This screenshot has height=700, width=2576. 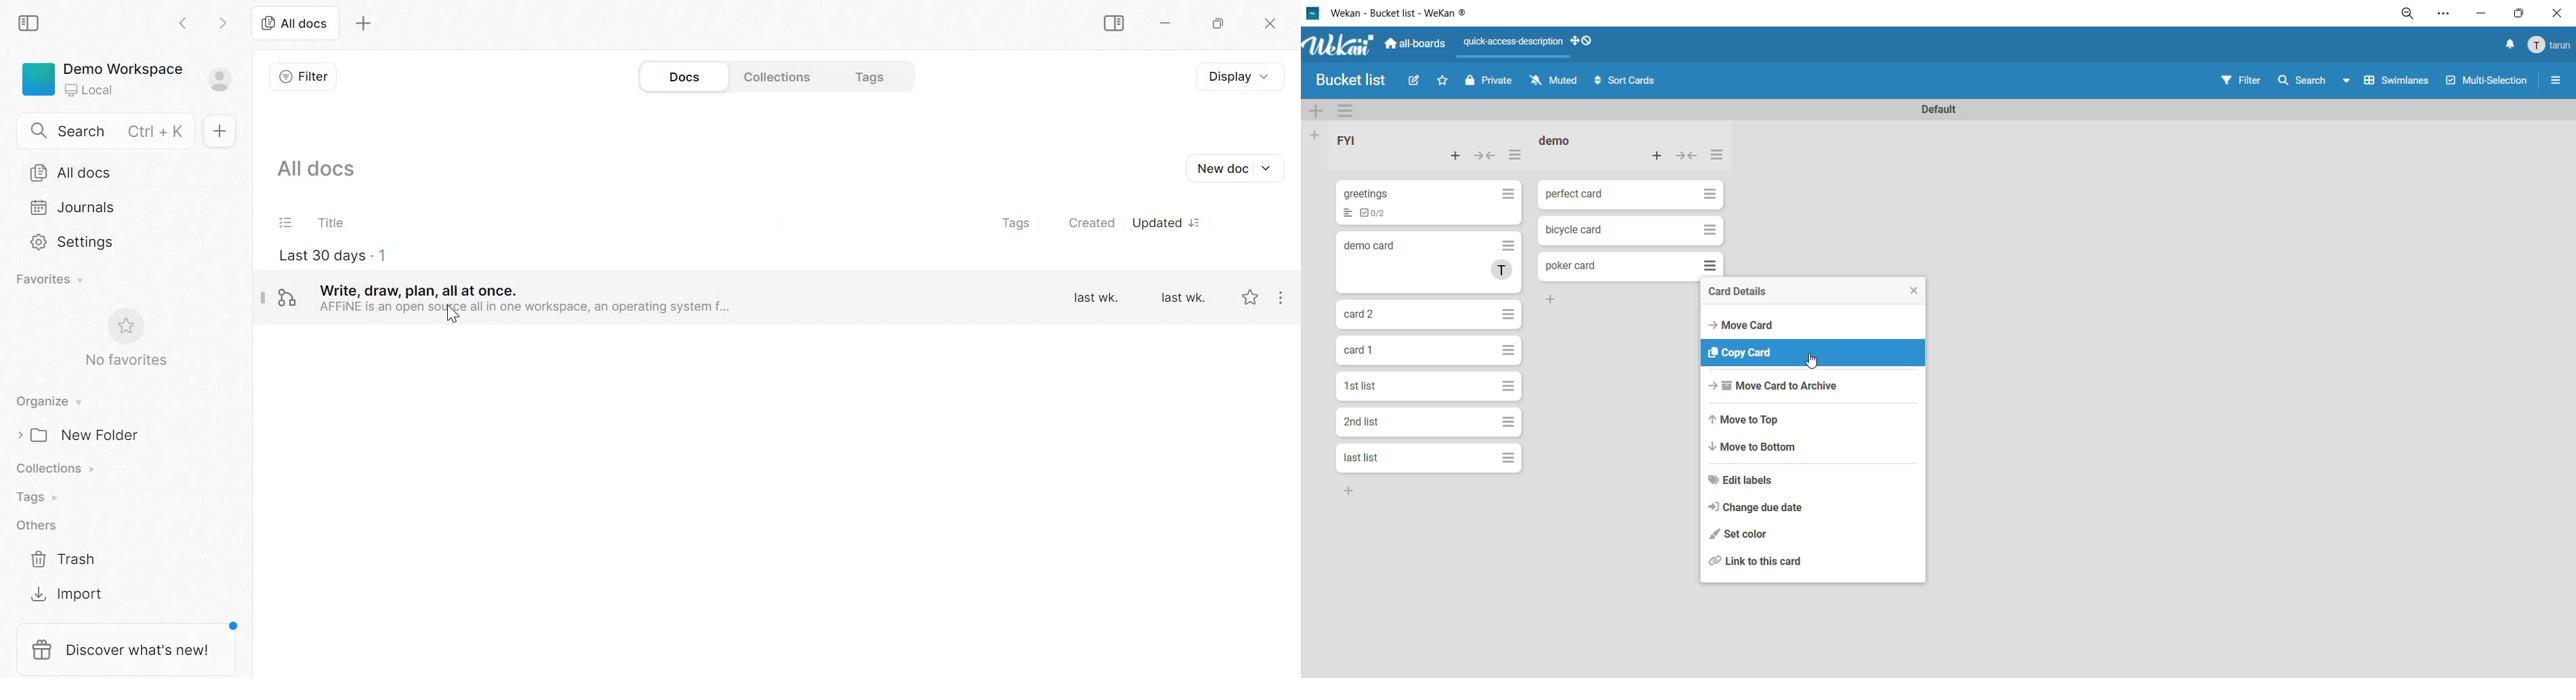 I want to click on  move to bottom, so click(x=1762, y=450).